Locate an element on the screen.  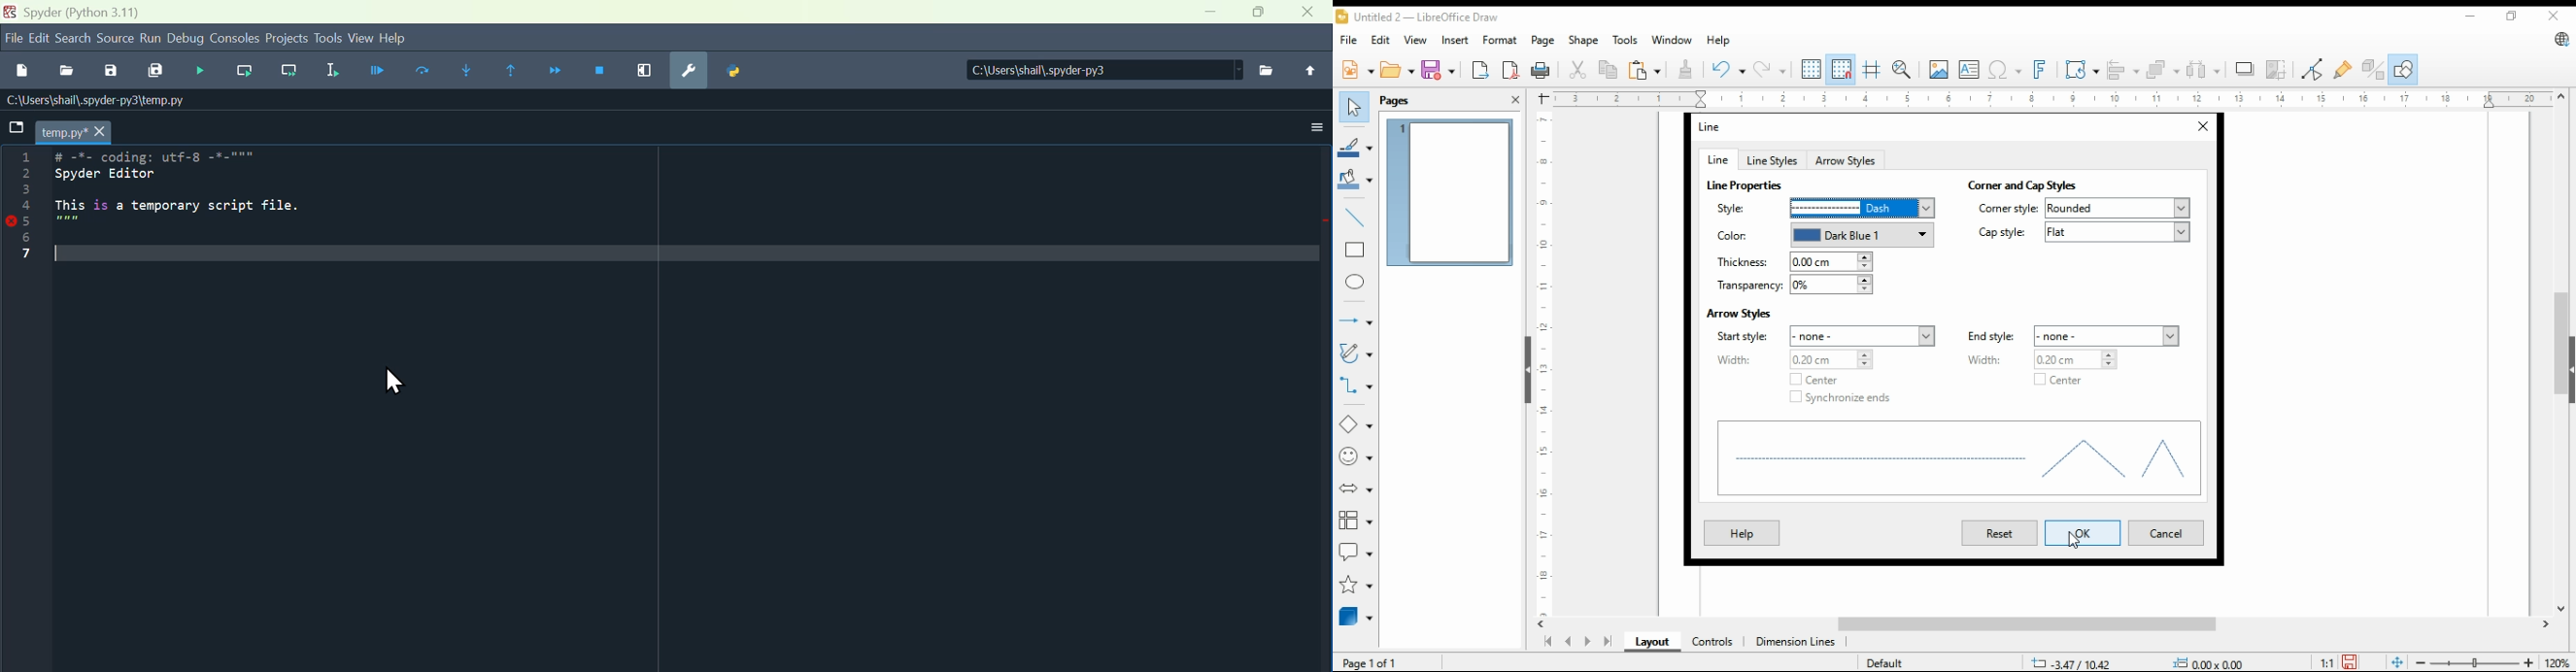
Edit is located at coordinates (41, 38).